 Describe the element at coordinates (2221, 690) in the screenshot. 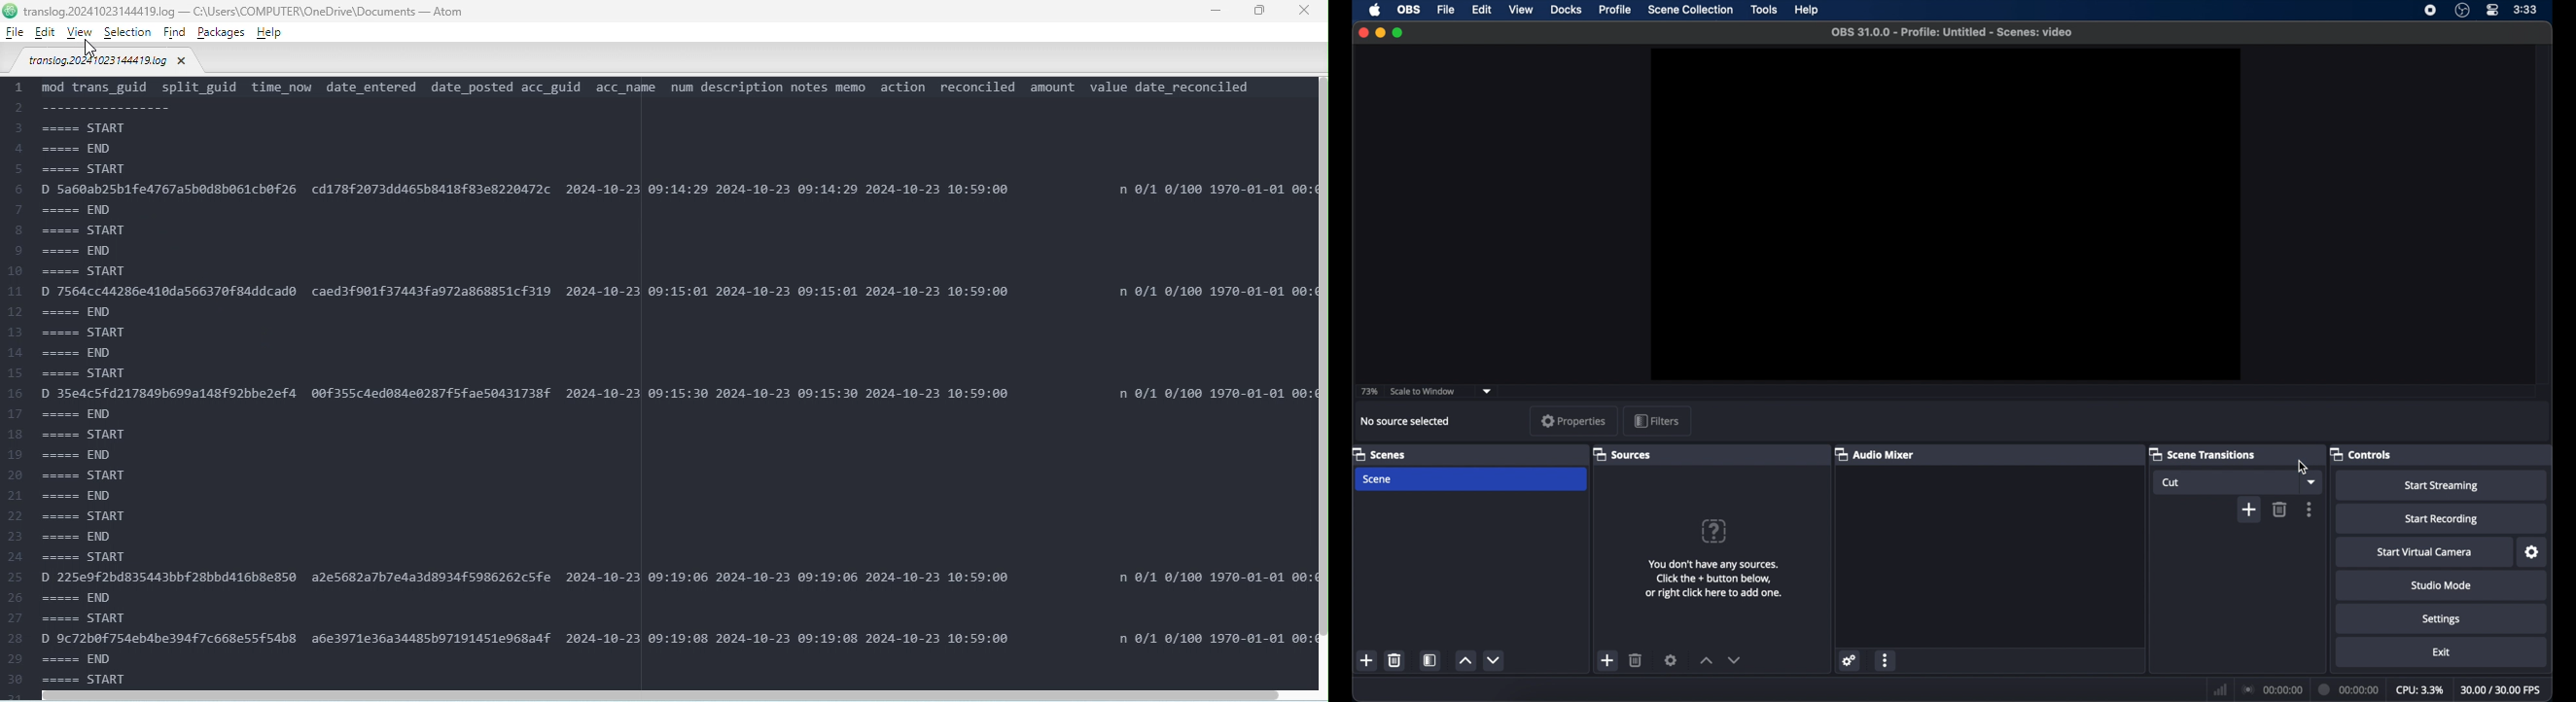

I see `network` at that location.